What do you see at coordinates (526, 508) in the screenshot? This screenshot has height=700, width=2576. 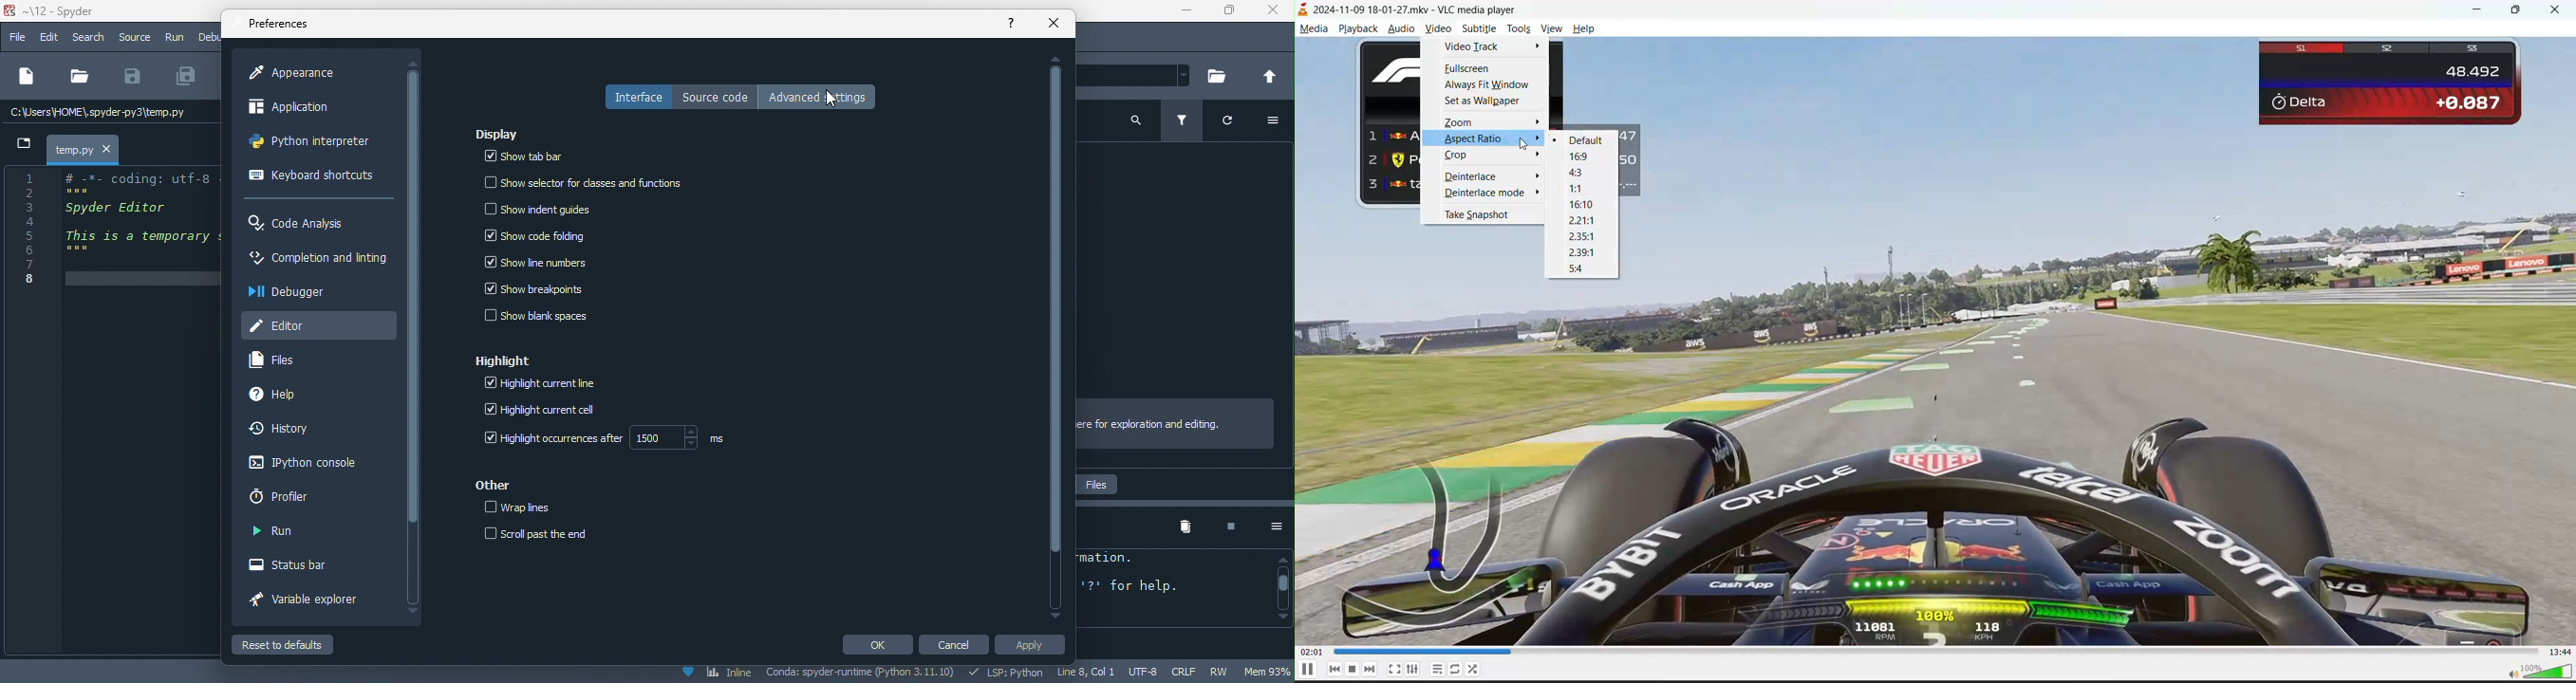 I see `wrap line` at bounding box center [526, 508].